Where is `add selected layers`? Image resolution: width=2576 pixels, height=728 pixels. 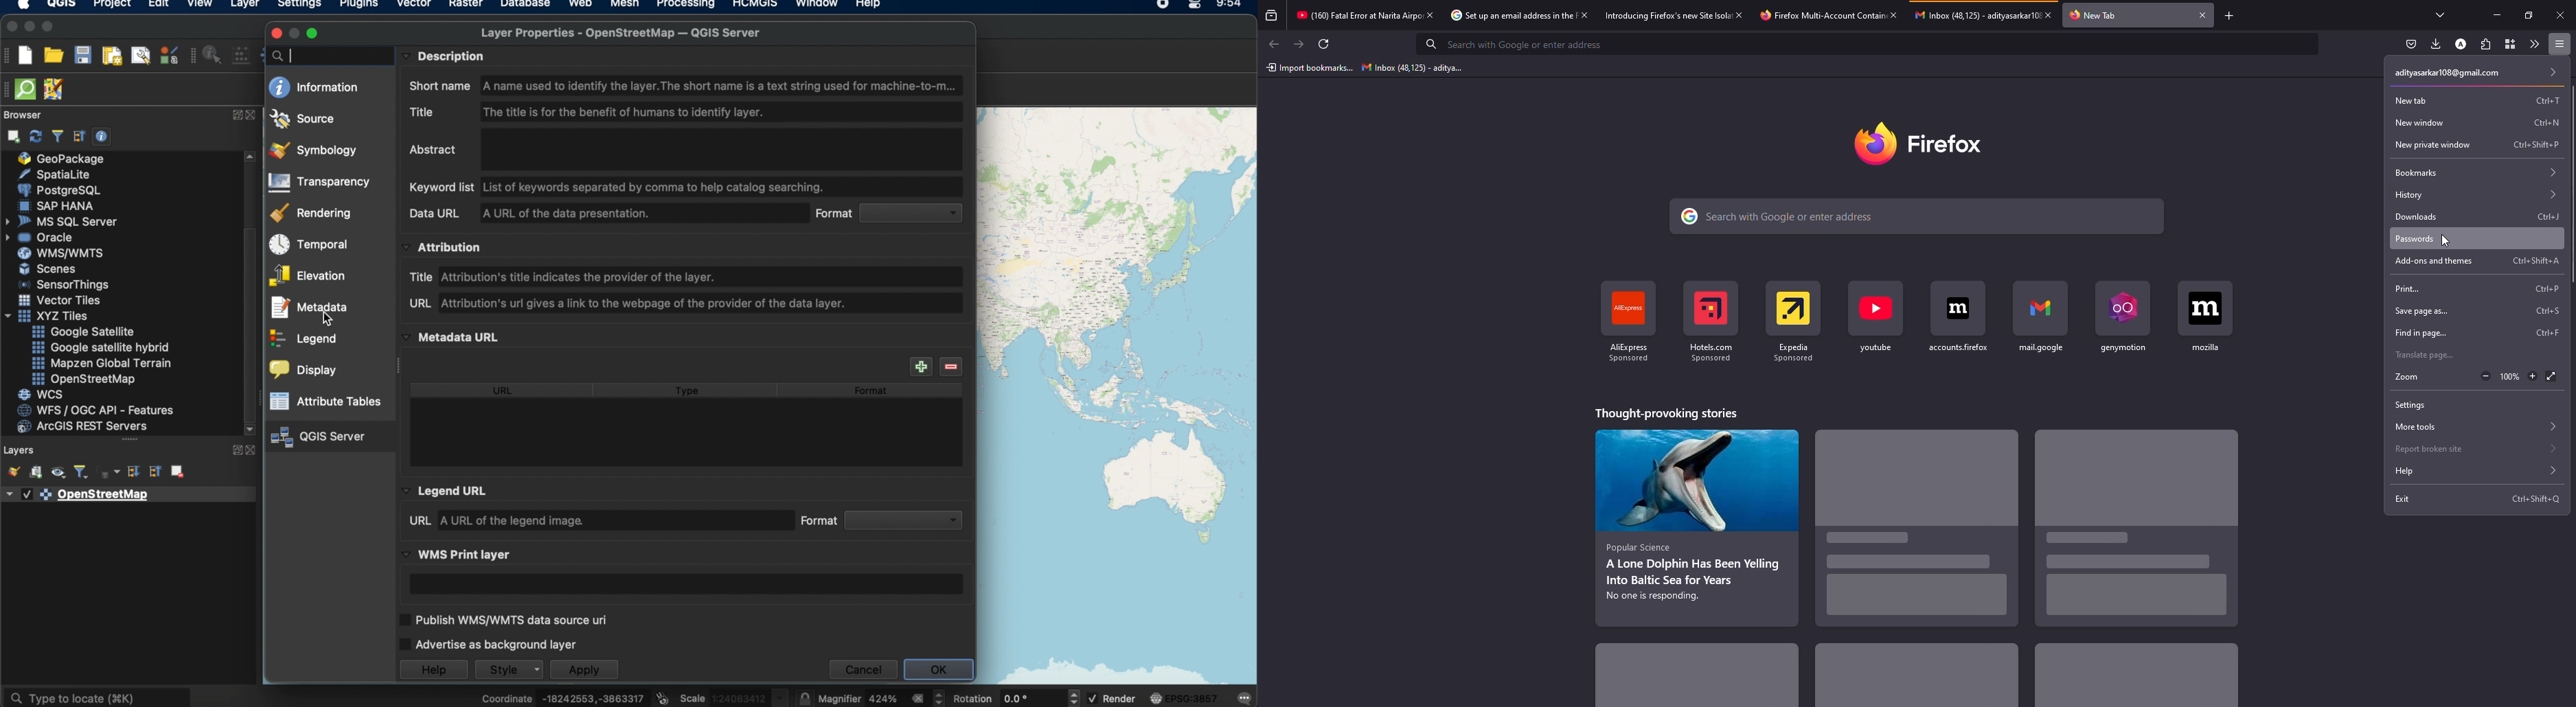 add selected layers is located at coordinates (11, 136).